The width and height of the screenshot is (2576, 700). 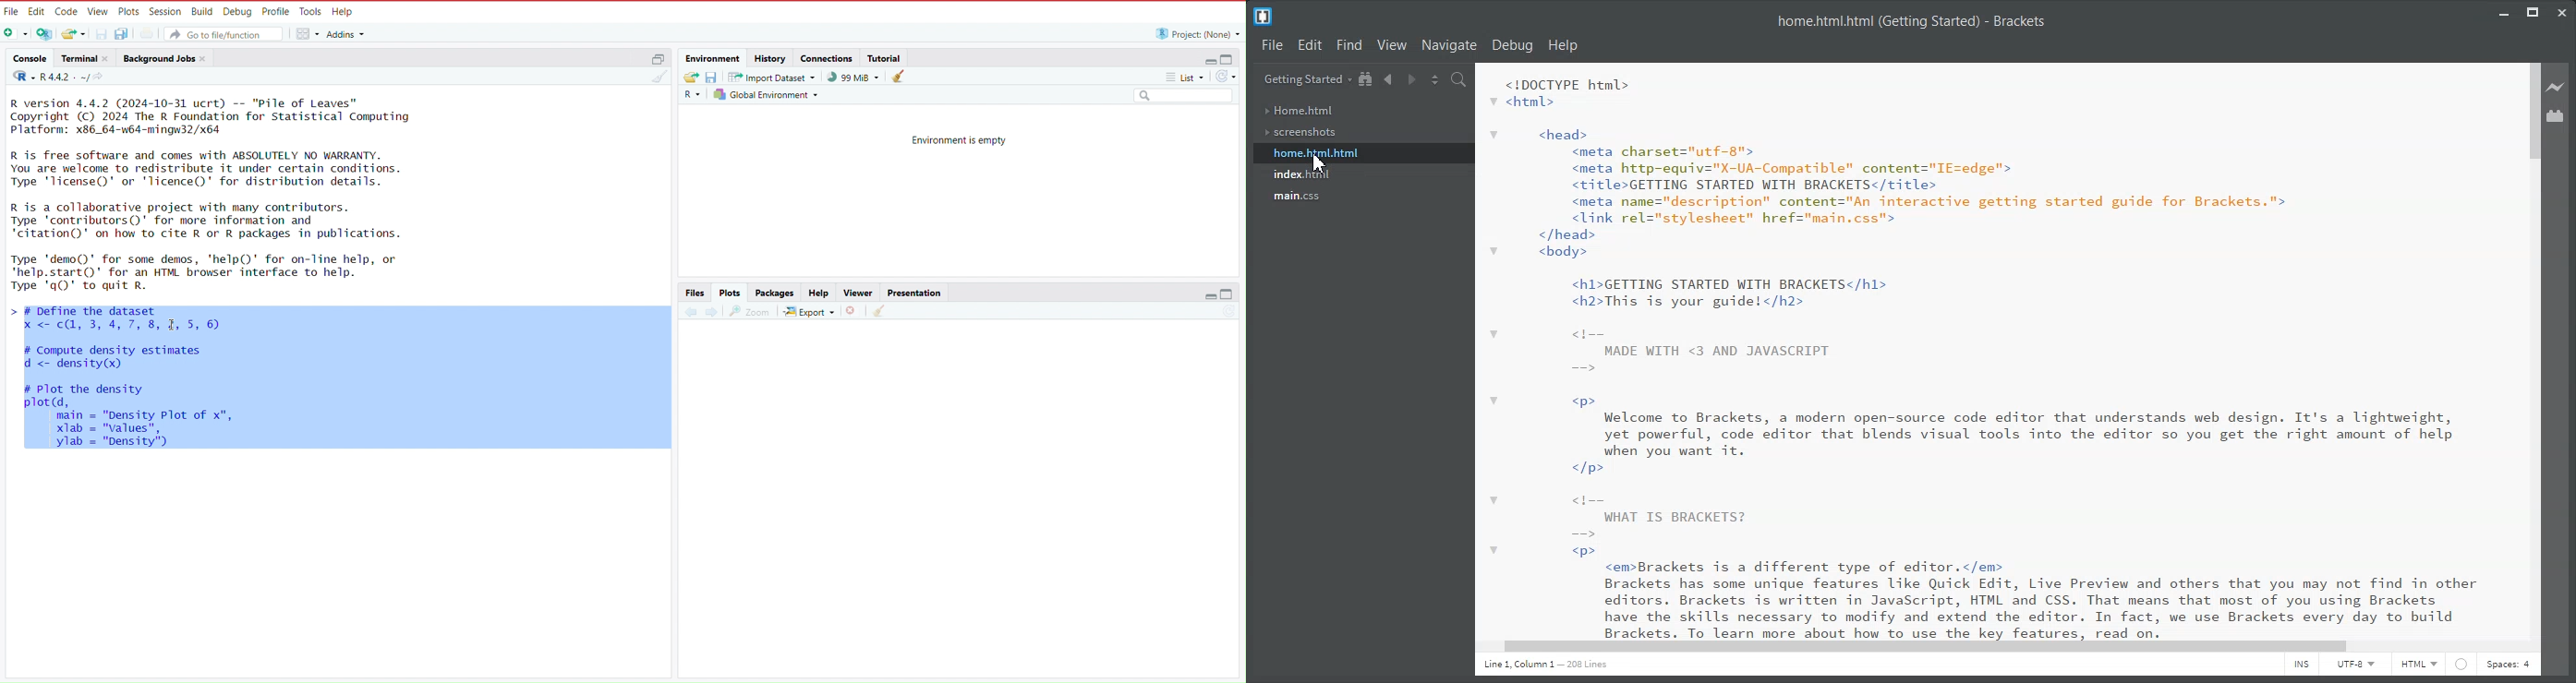 I want to click on Debug, so click(x=1512, y=45).